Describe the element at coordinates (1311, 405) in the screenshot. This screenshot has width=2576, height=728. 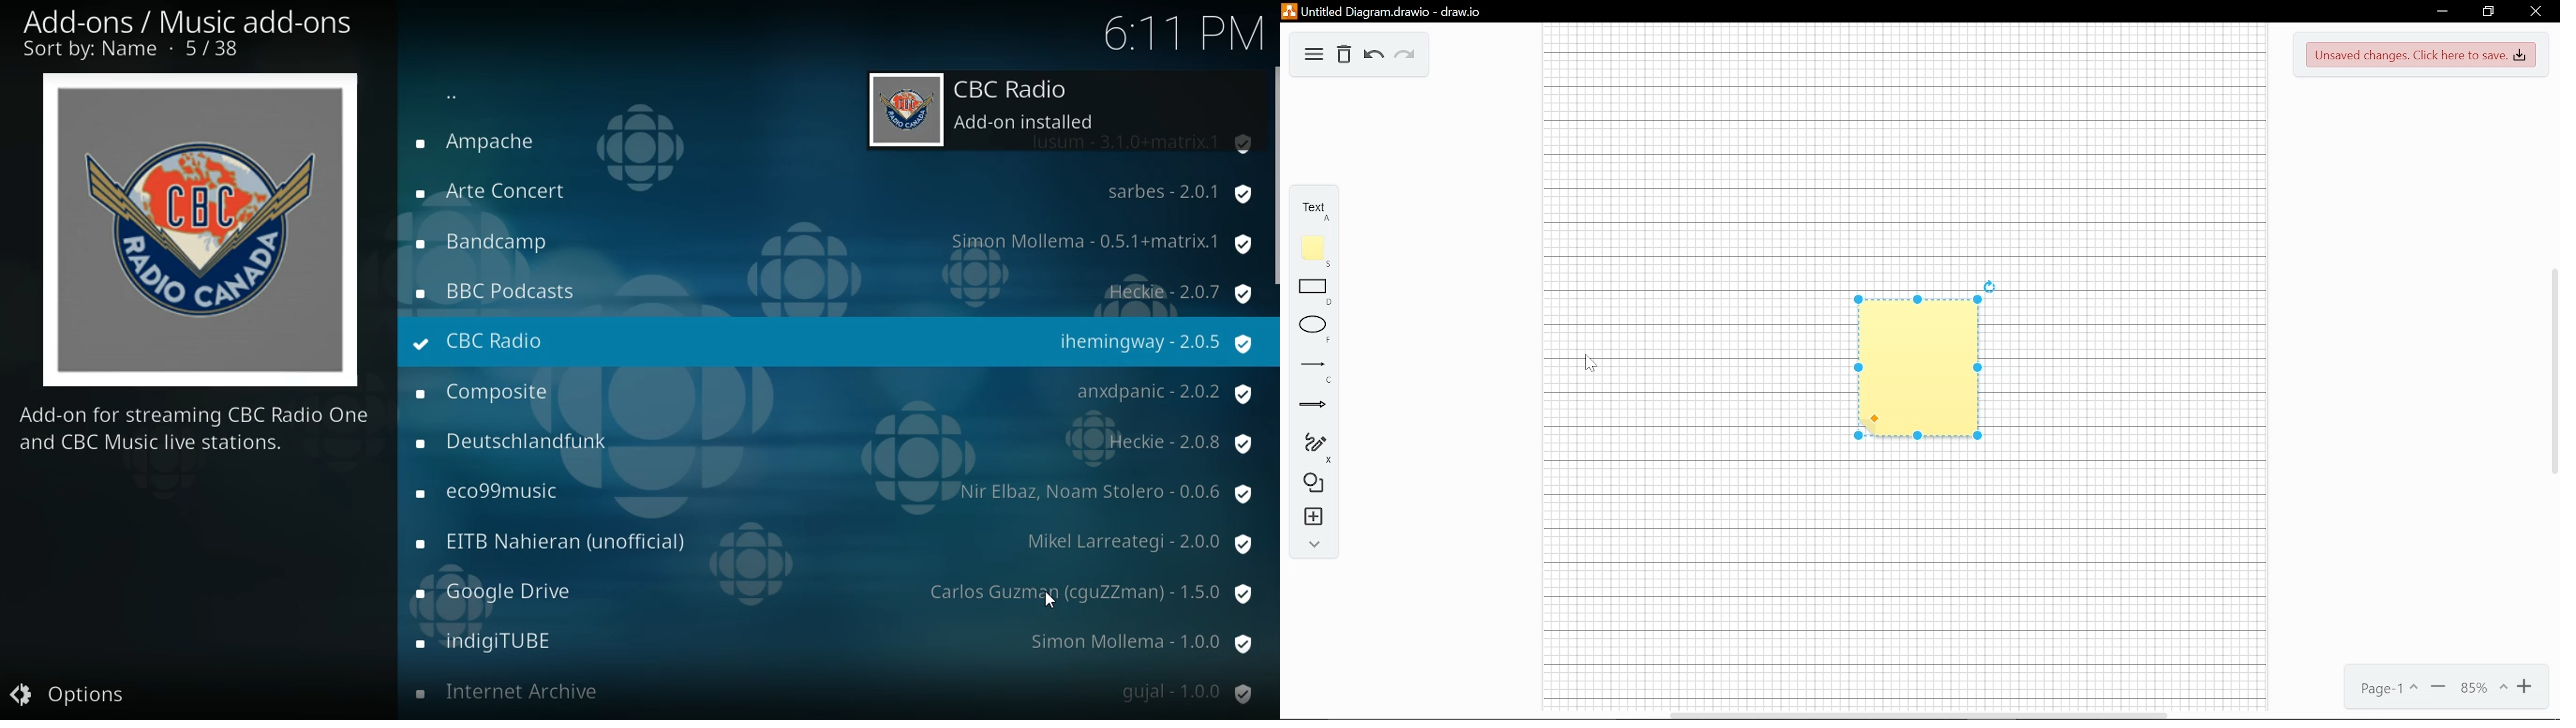
I see `Arrow` at that location.